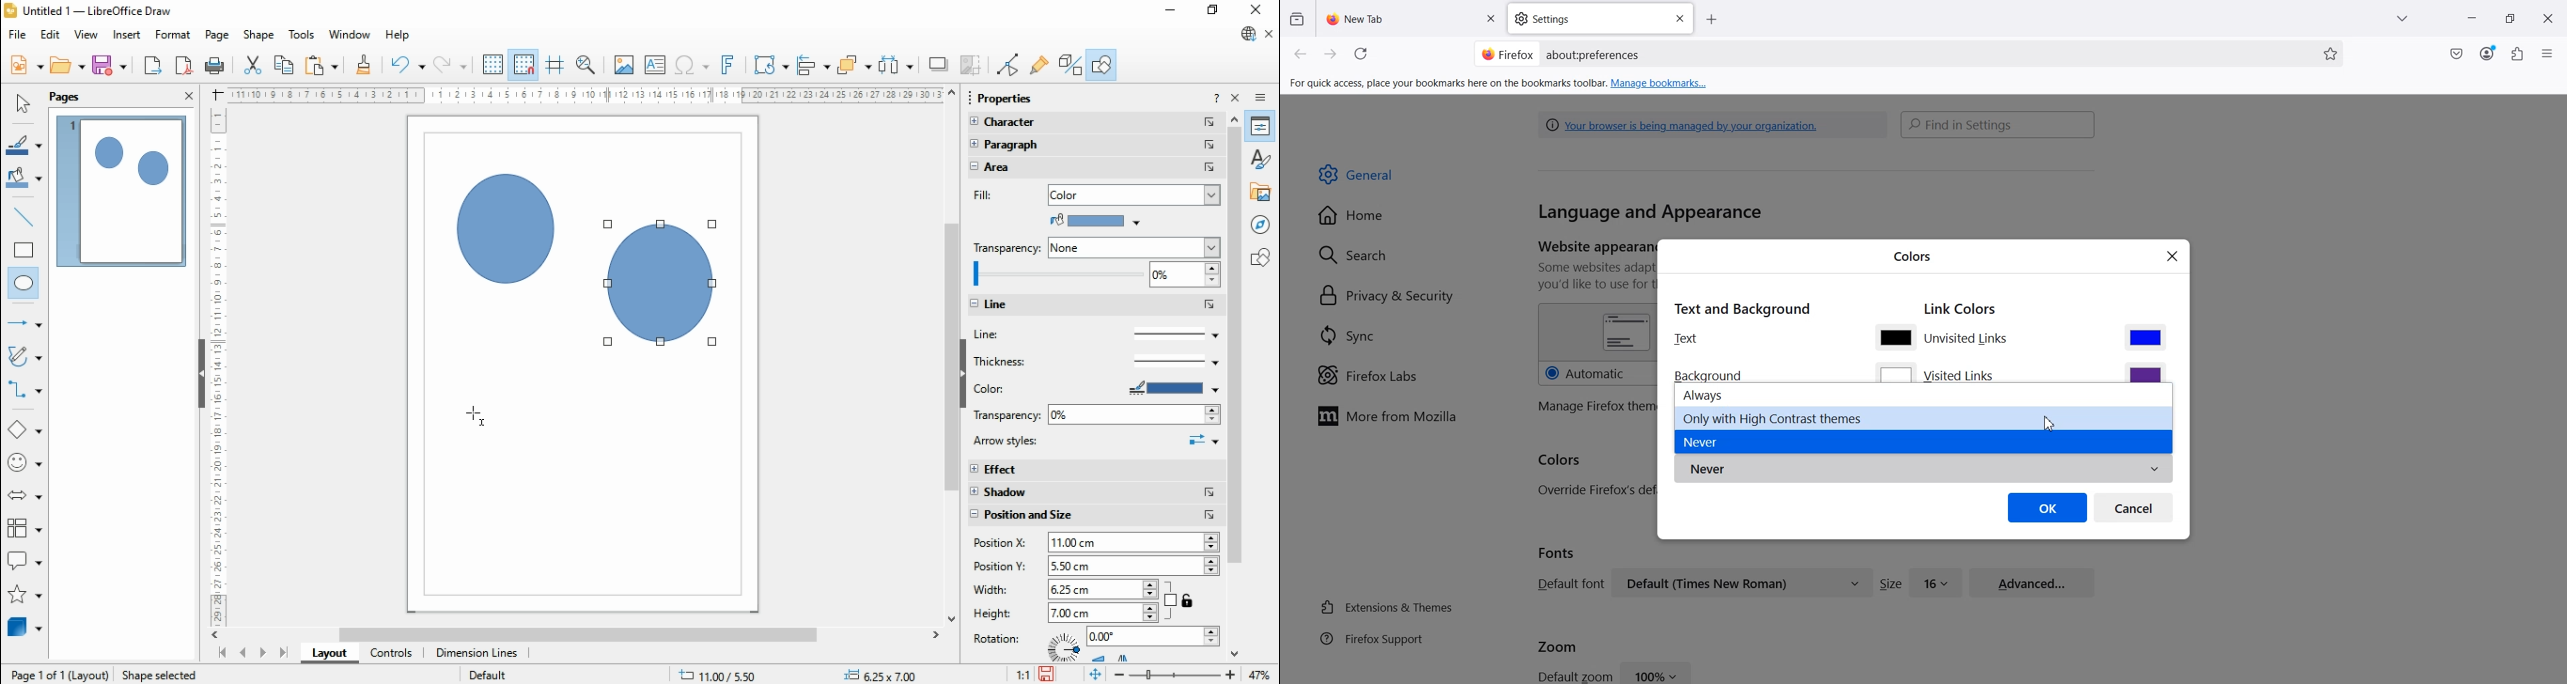  What do you see at coordinates (1172, 10) in the screenshot?
I see `minimize` at bounding box center [1172, 10].